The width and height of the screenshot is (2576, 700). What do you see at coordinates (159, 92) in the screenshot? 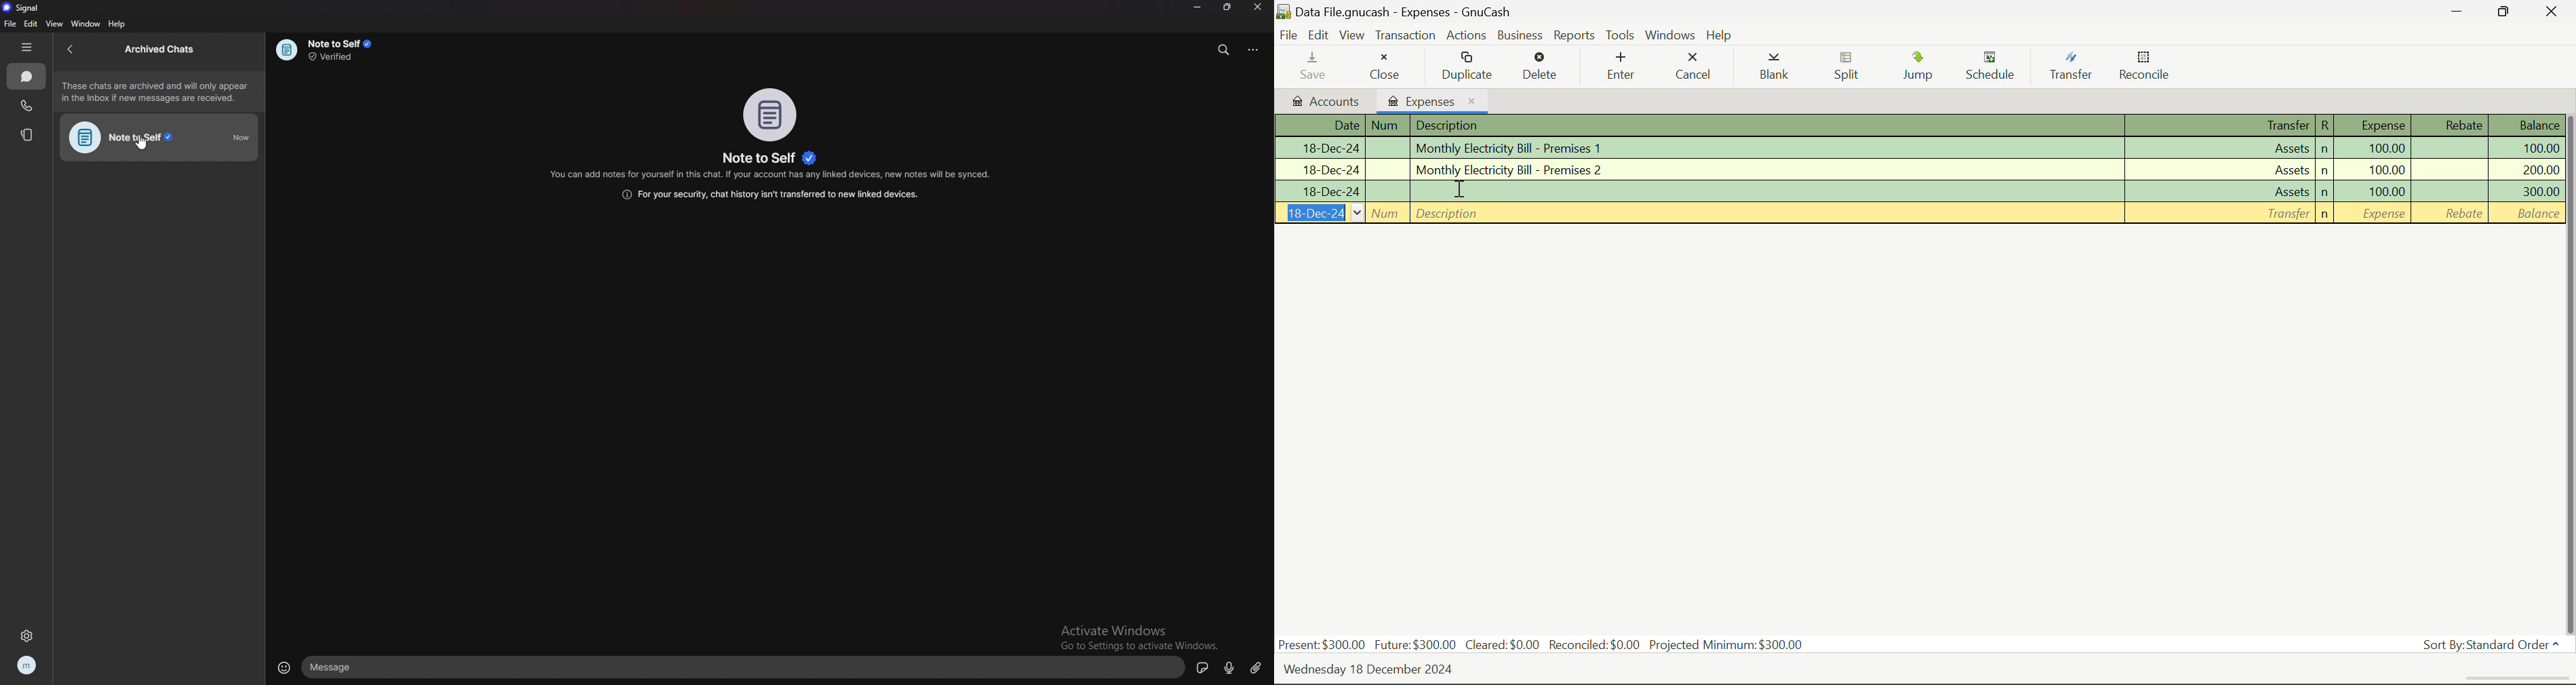
I see `info` at bounding box center [159, 92].